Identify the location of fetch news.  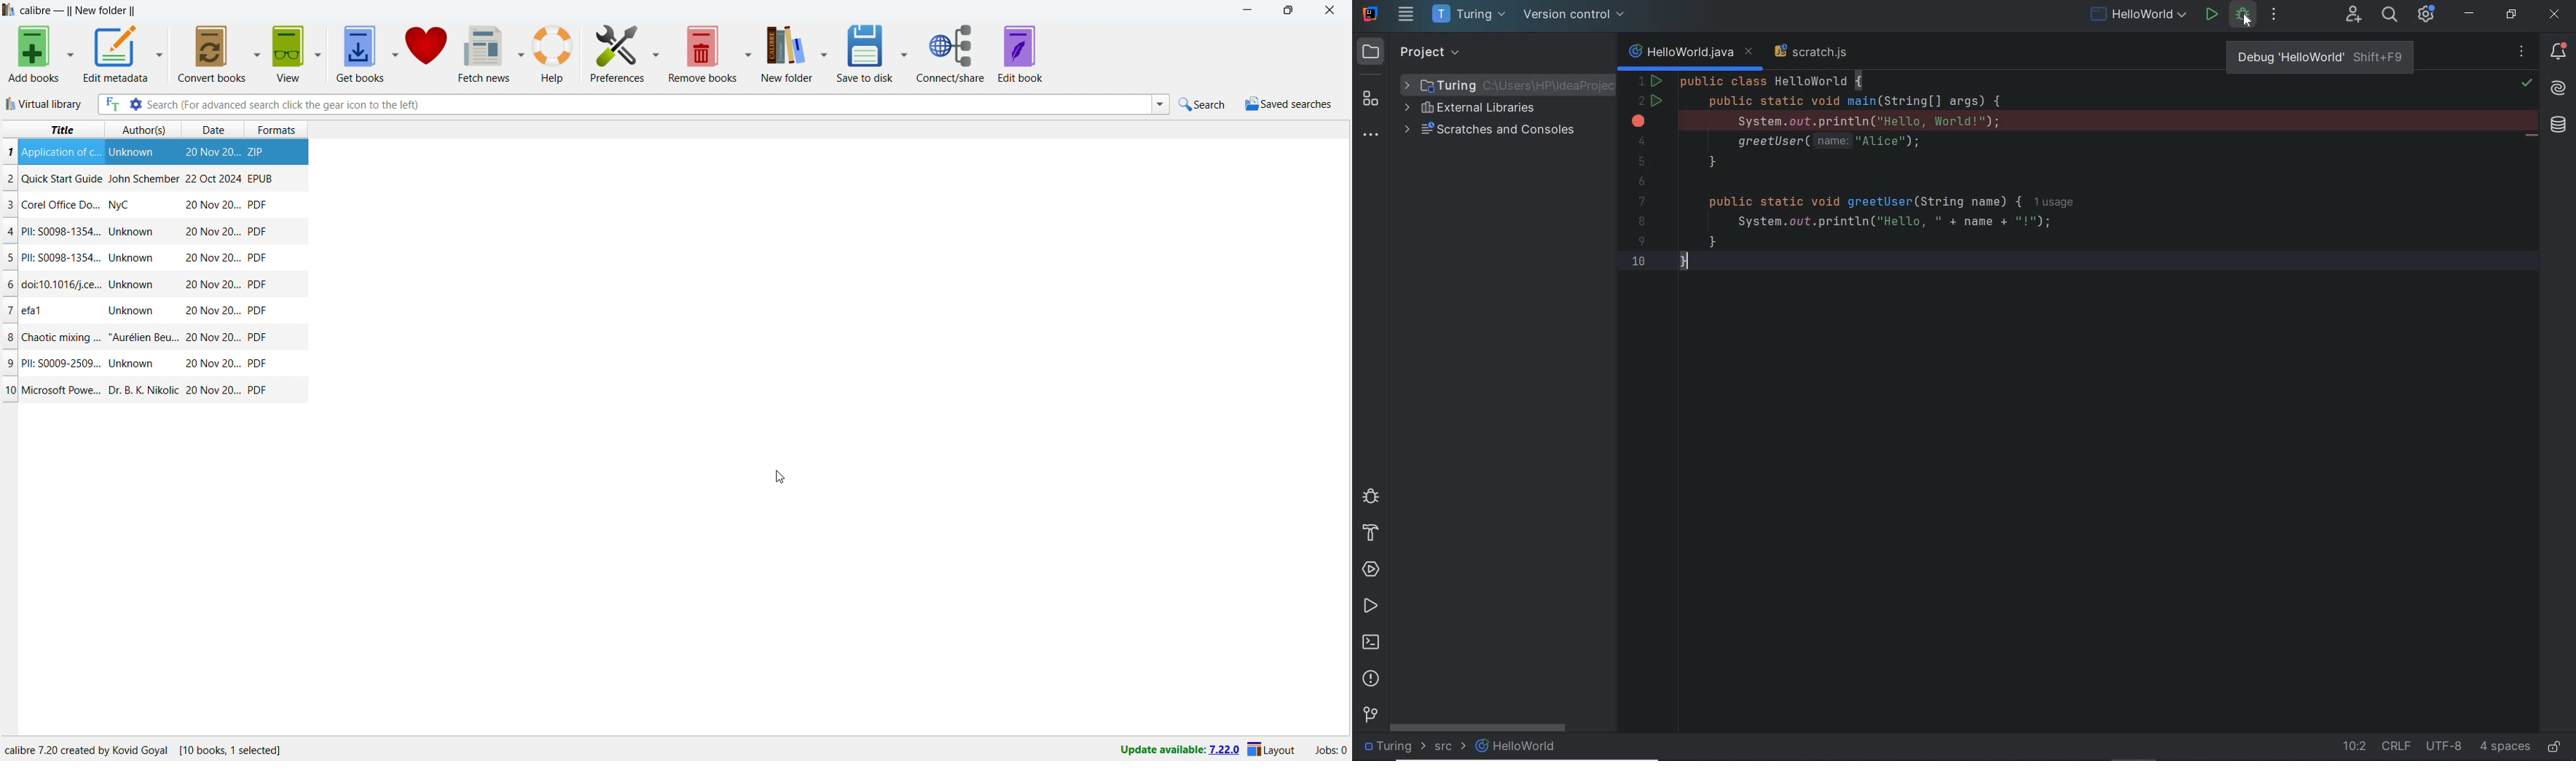
(486, 53).